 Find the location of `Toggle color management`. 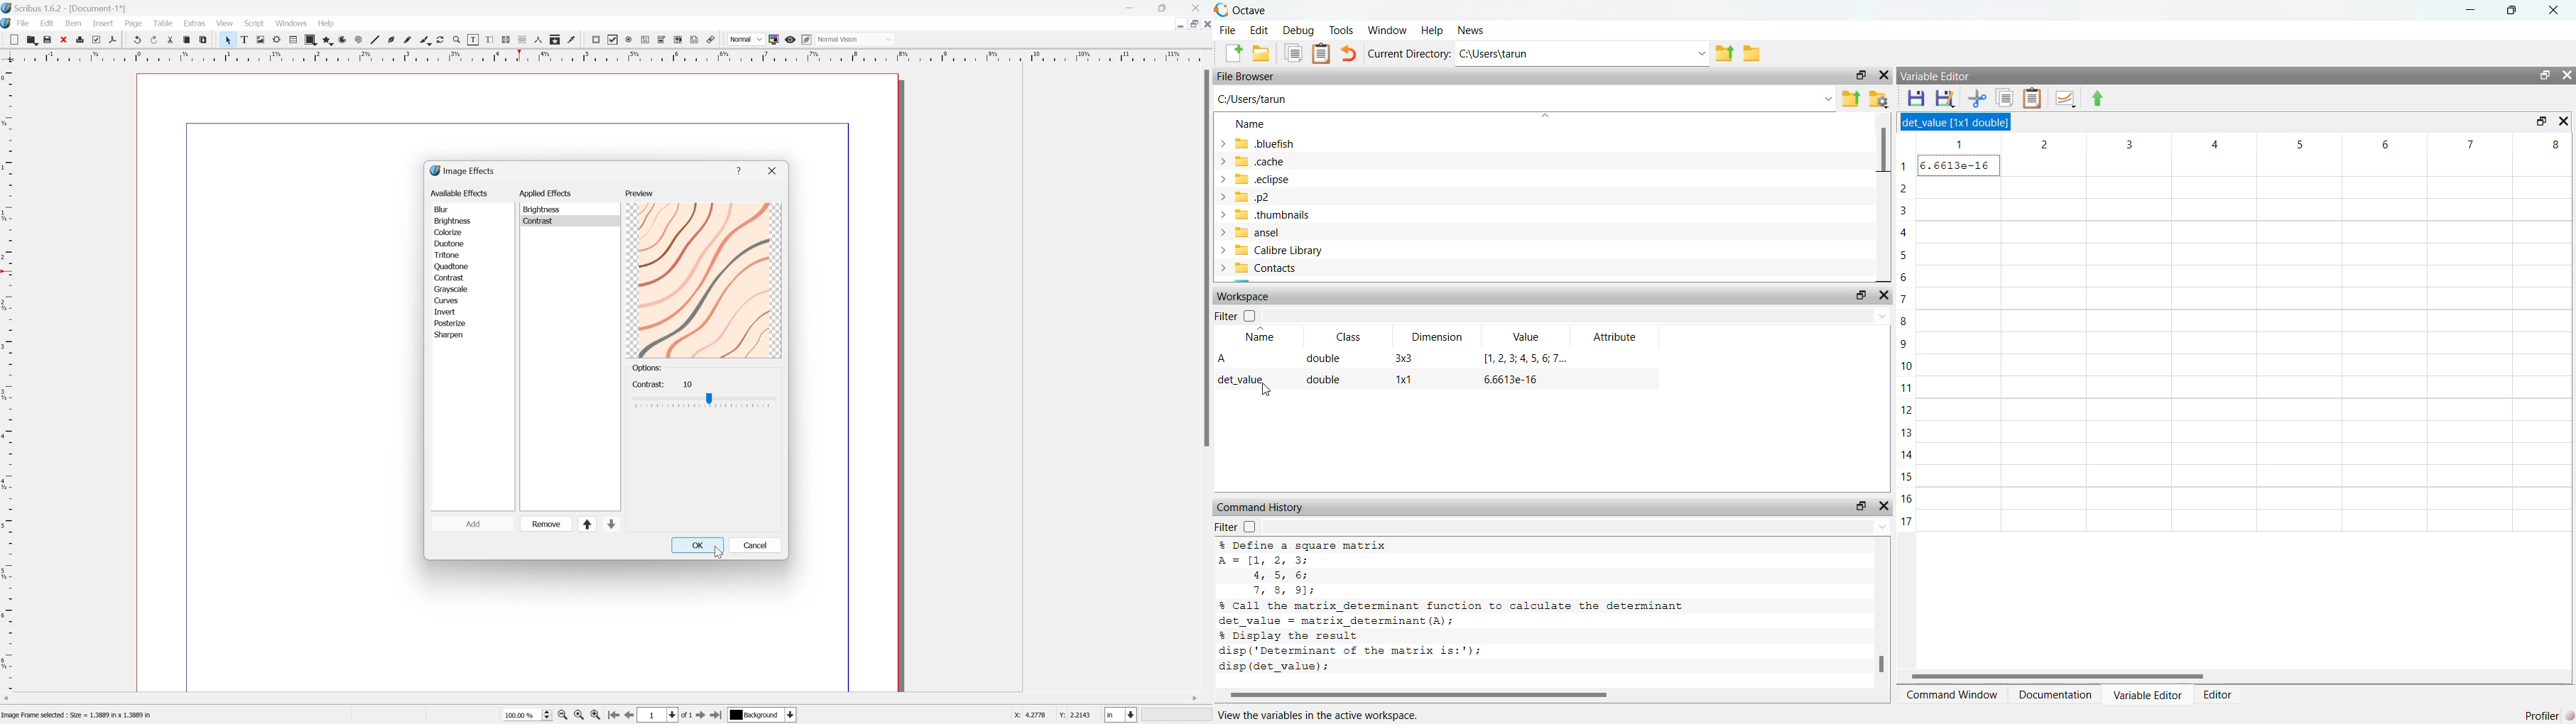

Toggle color management is located at coordinates (774, 39).